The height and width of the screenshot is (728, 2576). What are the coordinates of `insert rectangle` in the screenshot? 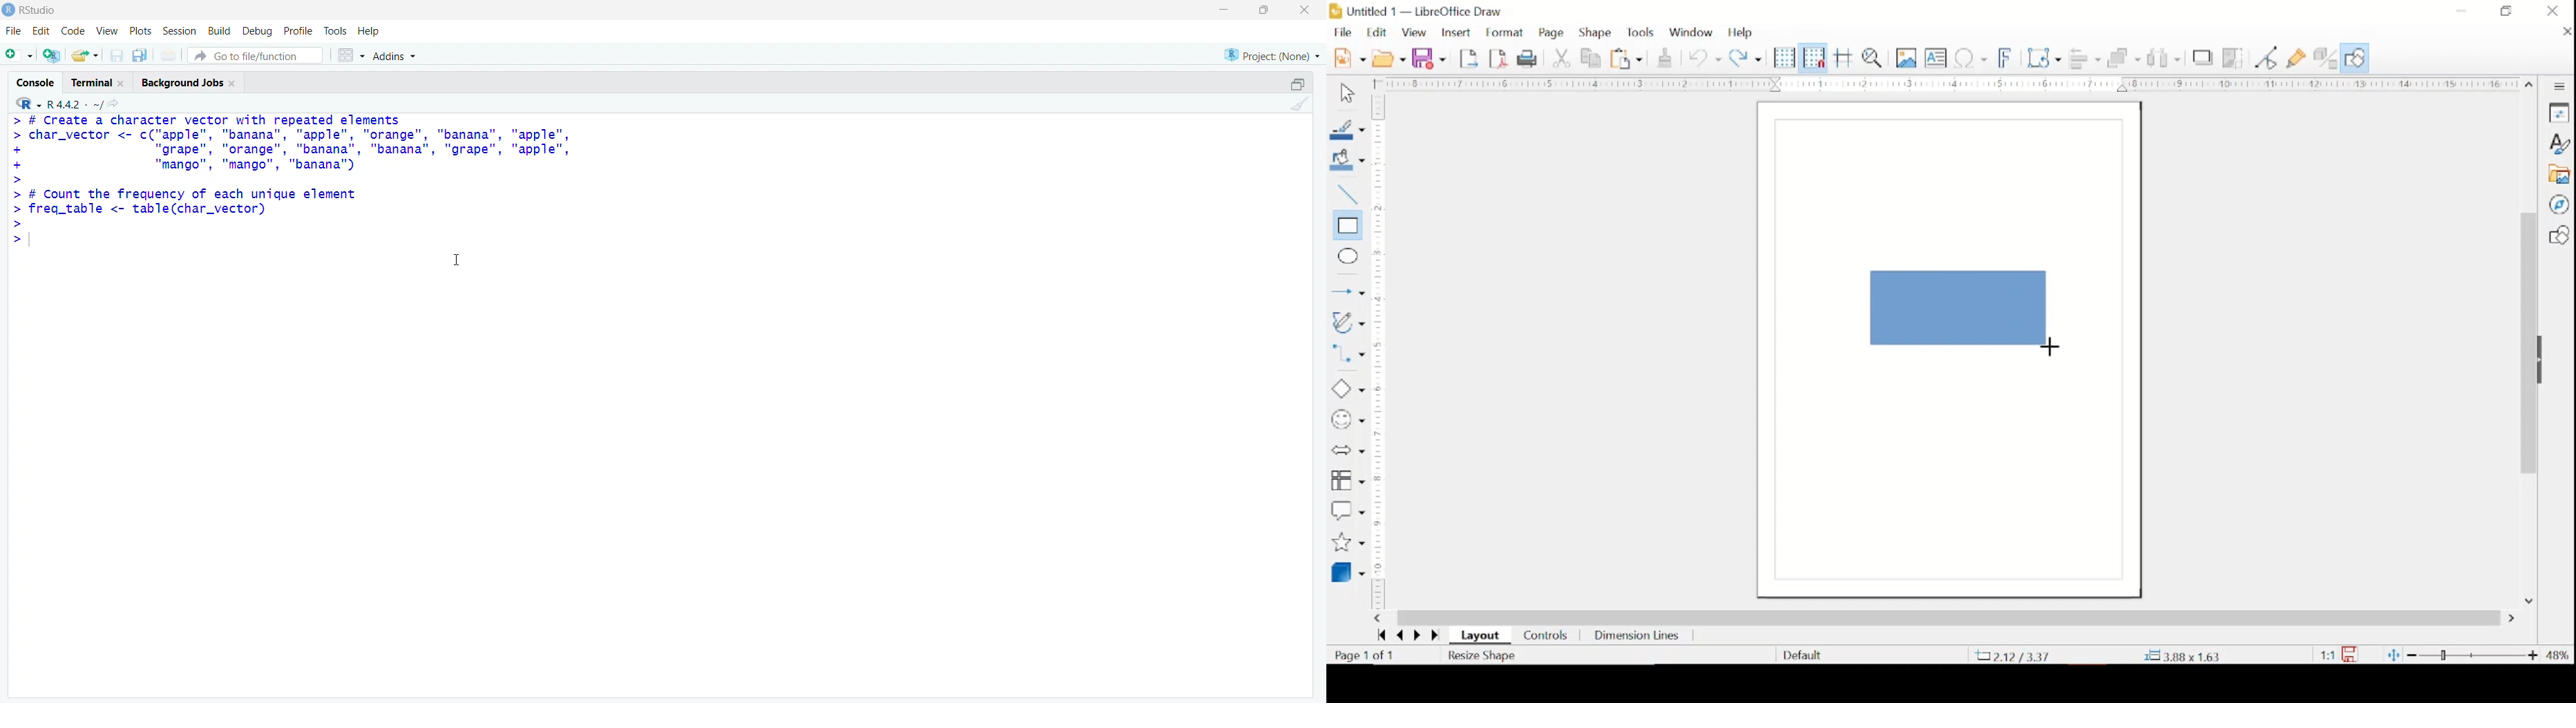 It's located at (1346, 226).